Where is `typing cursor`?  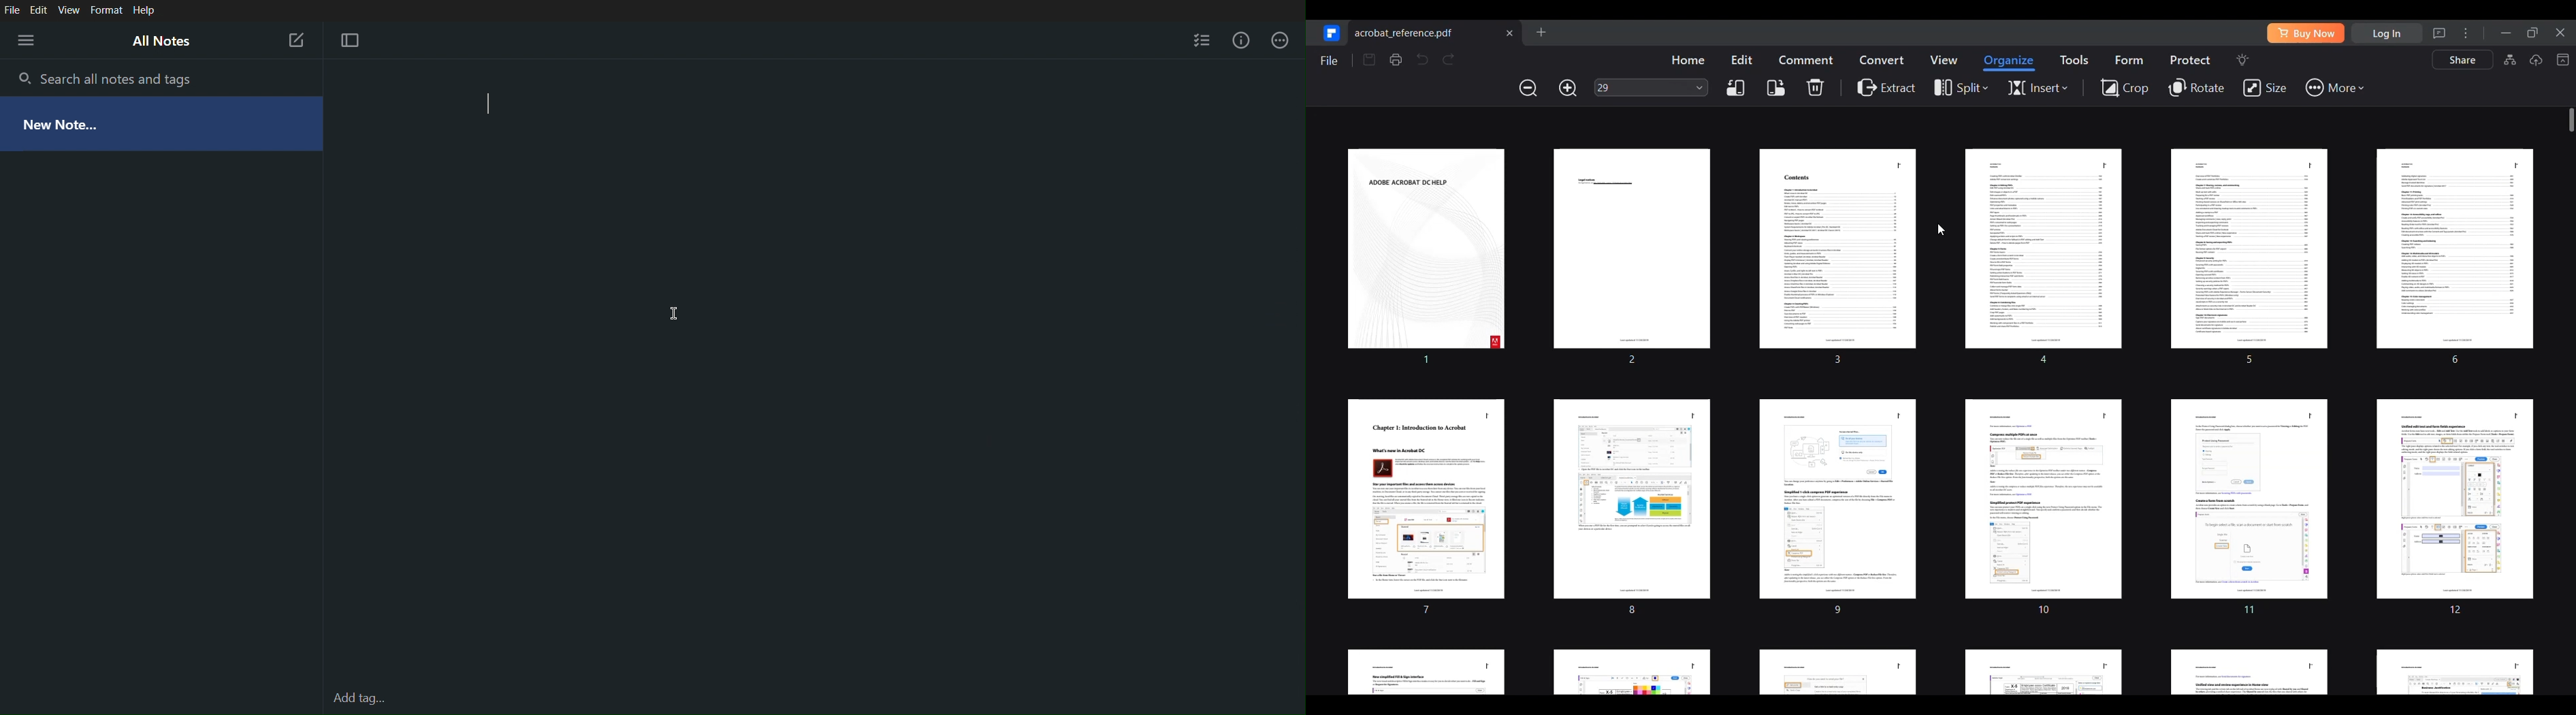
typing cursor is located at coordinates (491, 105).